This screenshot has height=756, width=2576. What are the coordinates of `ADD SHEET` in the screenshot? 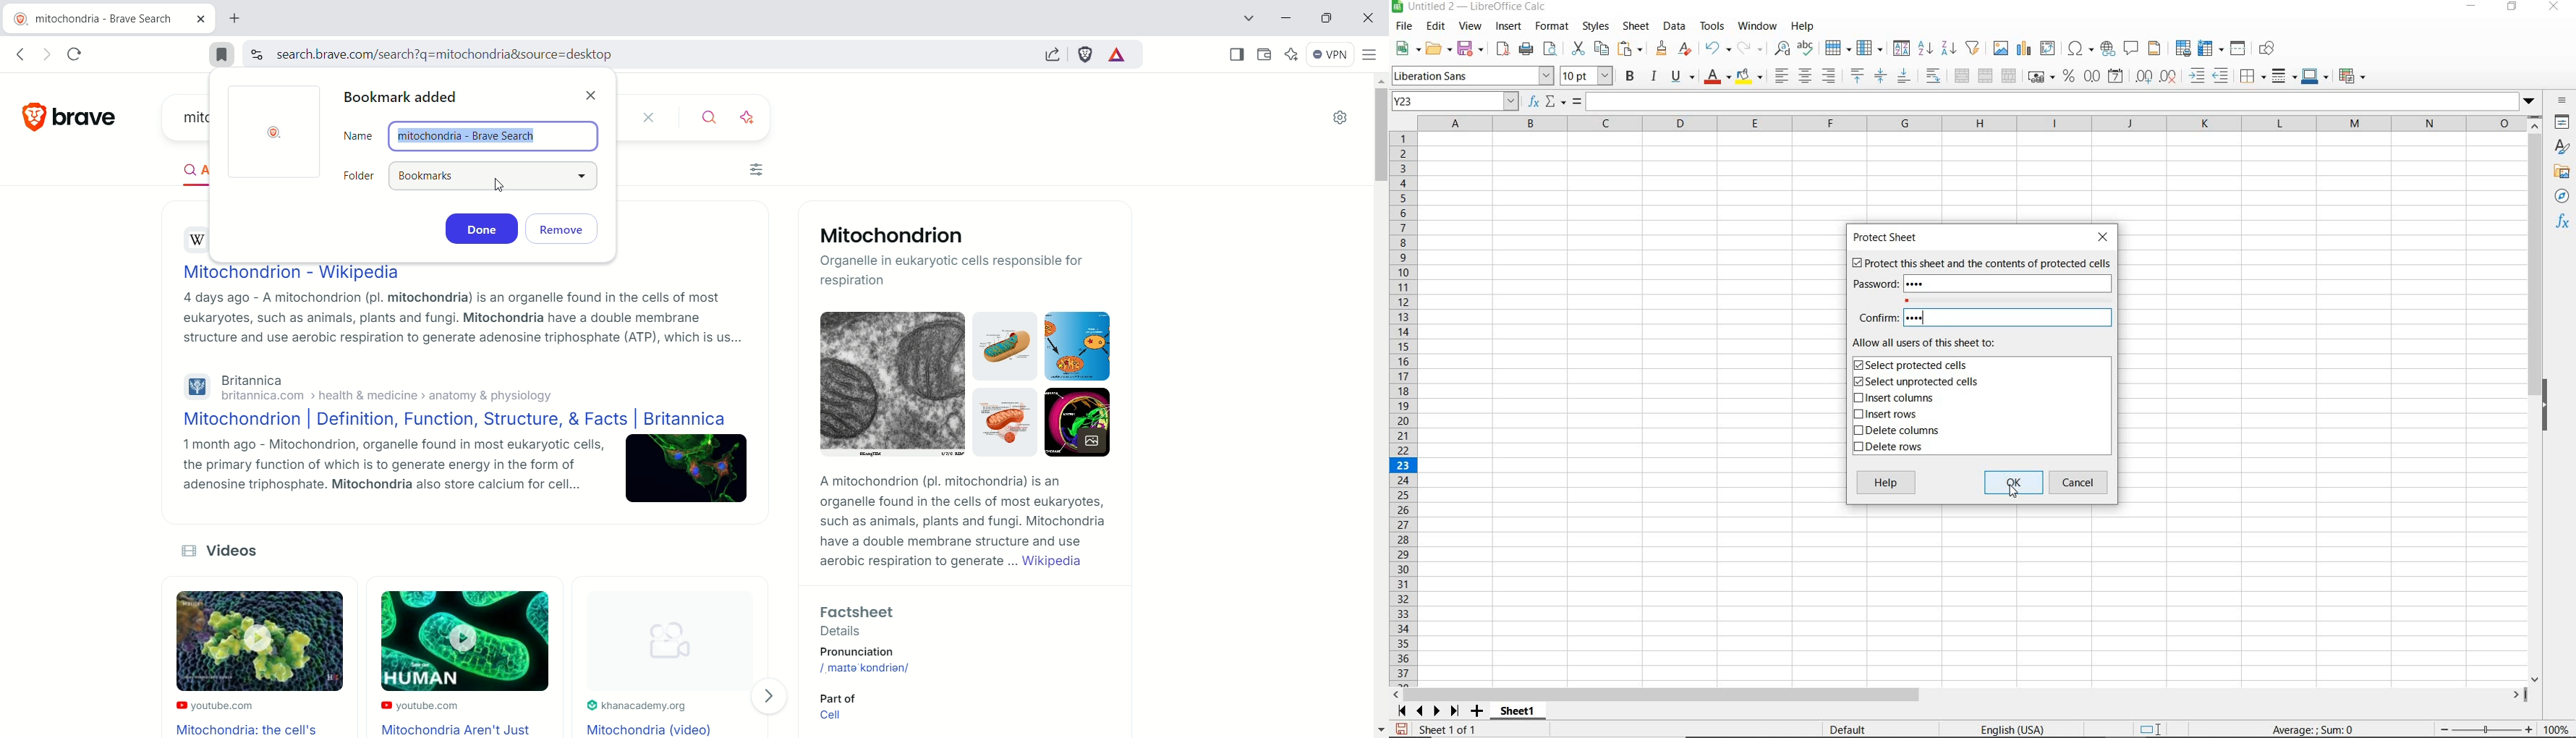 It's located at (1479, 712).